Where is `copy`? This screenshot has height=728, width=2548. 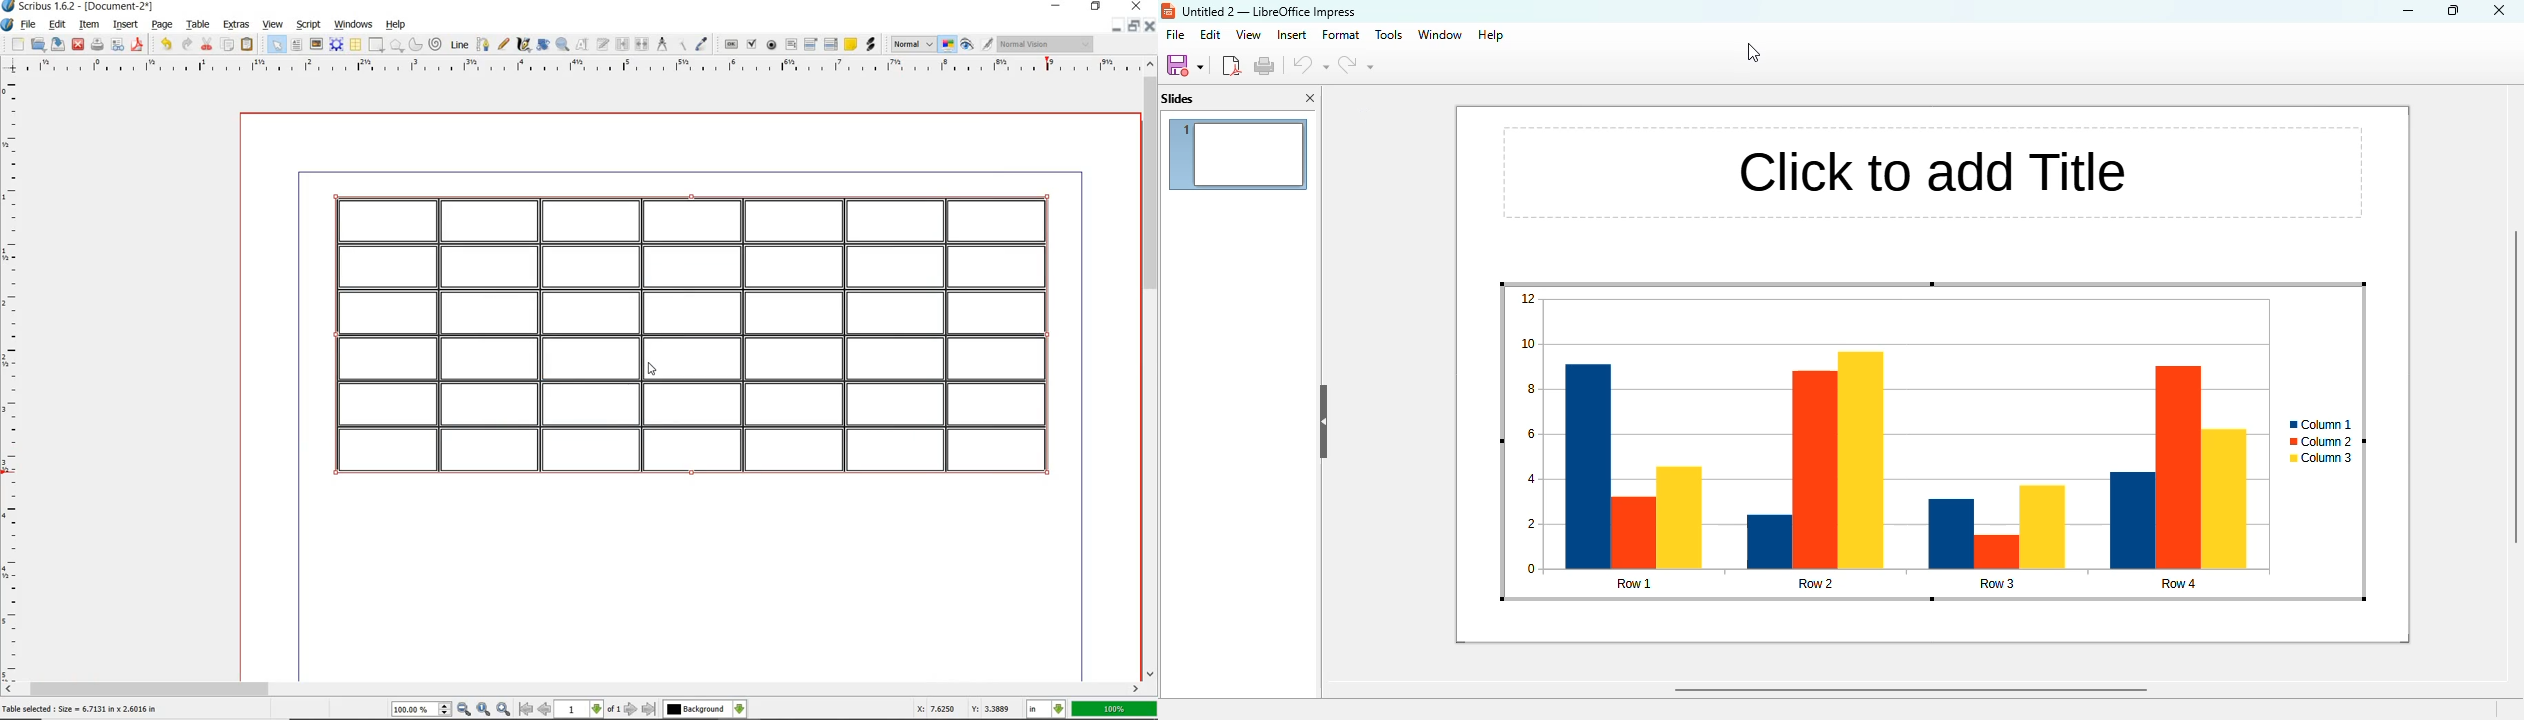 copy is located at coordinates (228, 46).